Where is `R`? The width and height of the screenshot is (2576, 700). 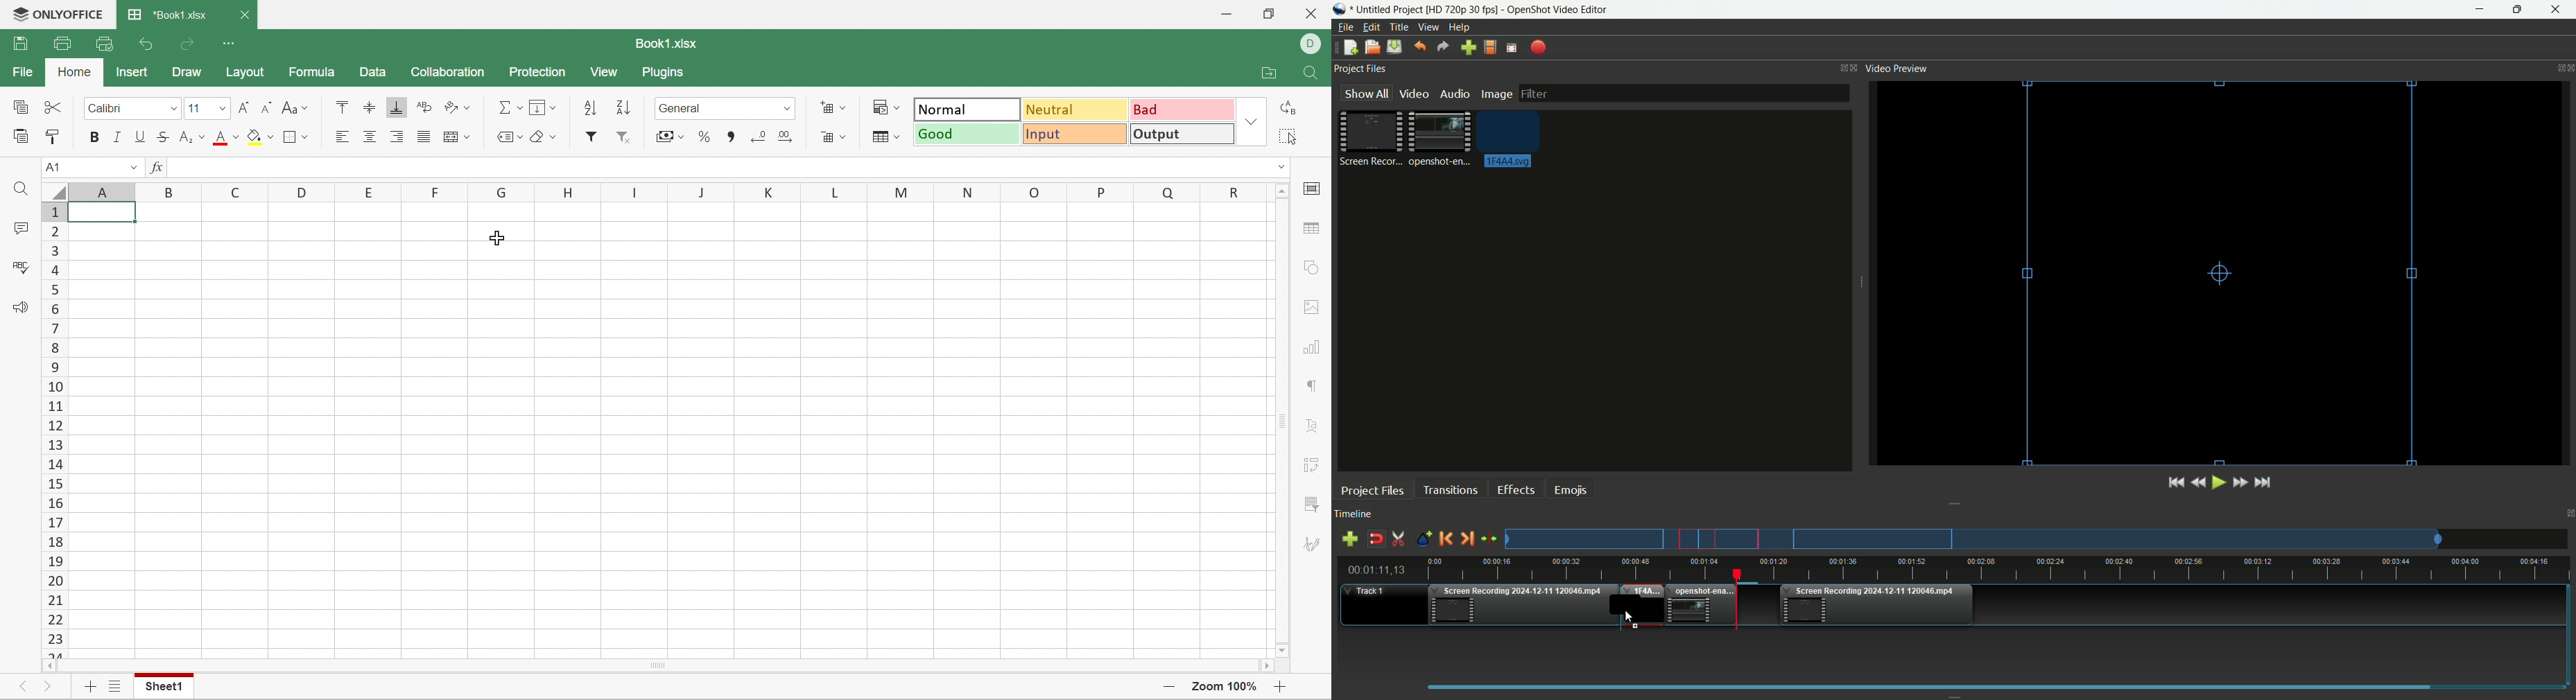 R is located at coordinates (1239, 193).